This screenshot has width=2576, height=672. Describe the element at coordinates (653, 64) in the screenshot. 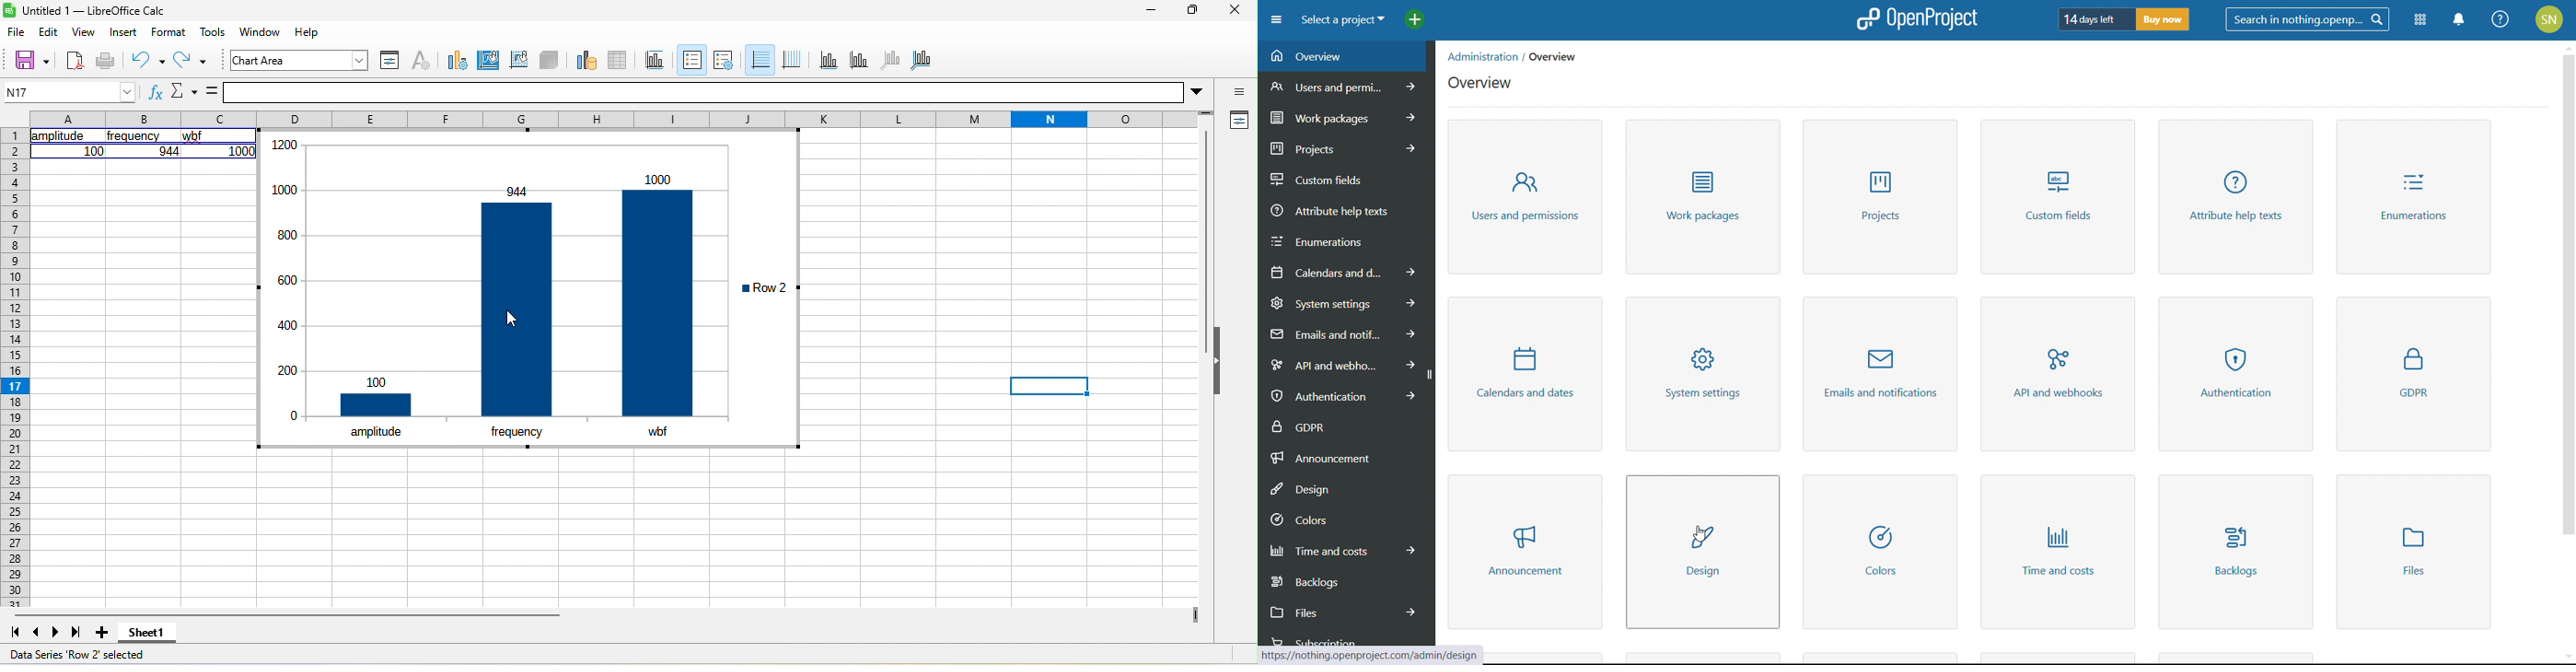

I see `title` at that location.